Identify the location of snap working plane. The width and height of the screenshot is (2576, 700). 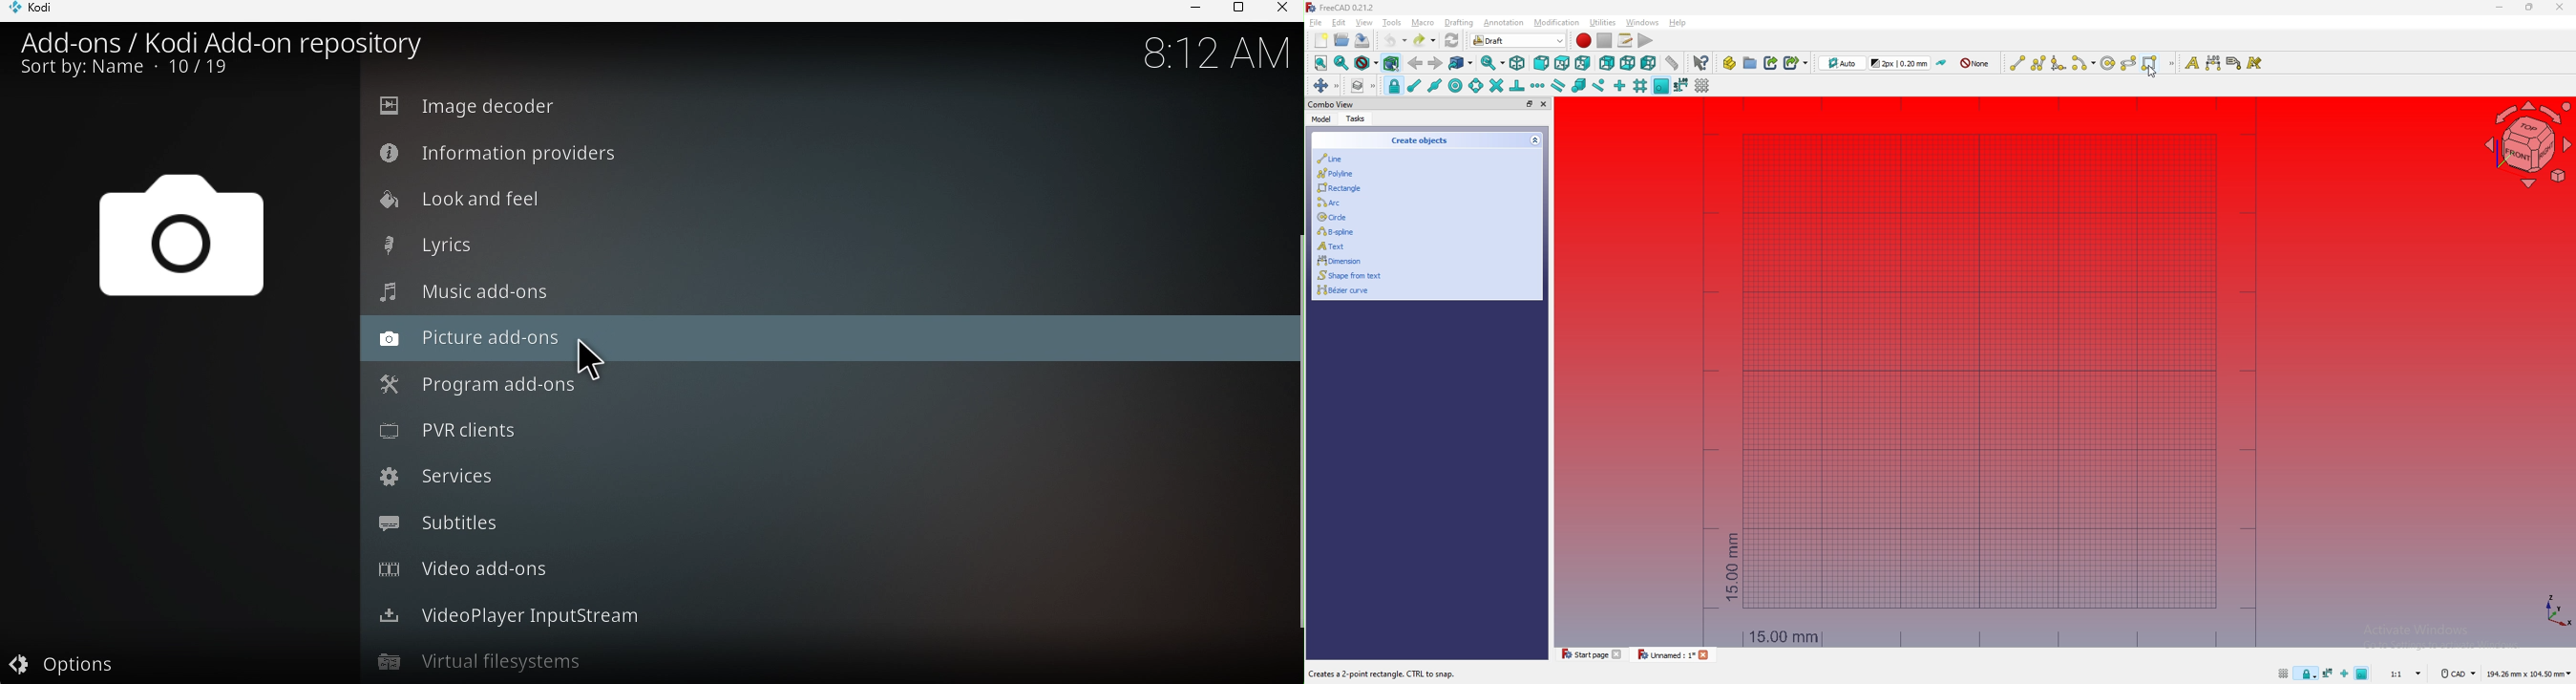
(1662, 86).